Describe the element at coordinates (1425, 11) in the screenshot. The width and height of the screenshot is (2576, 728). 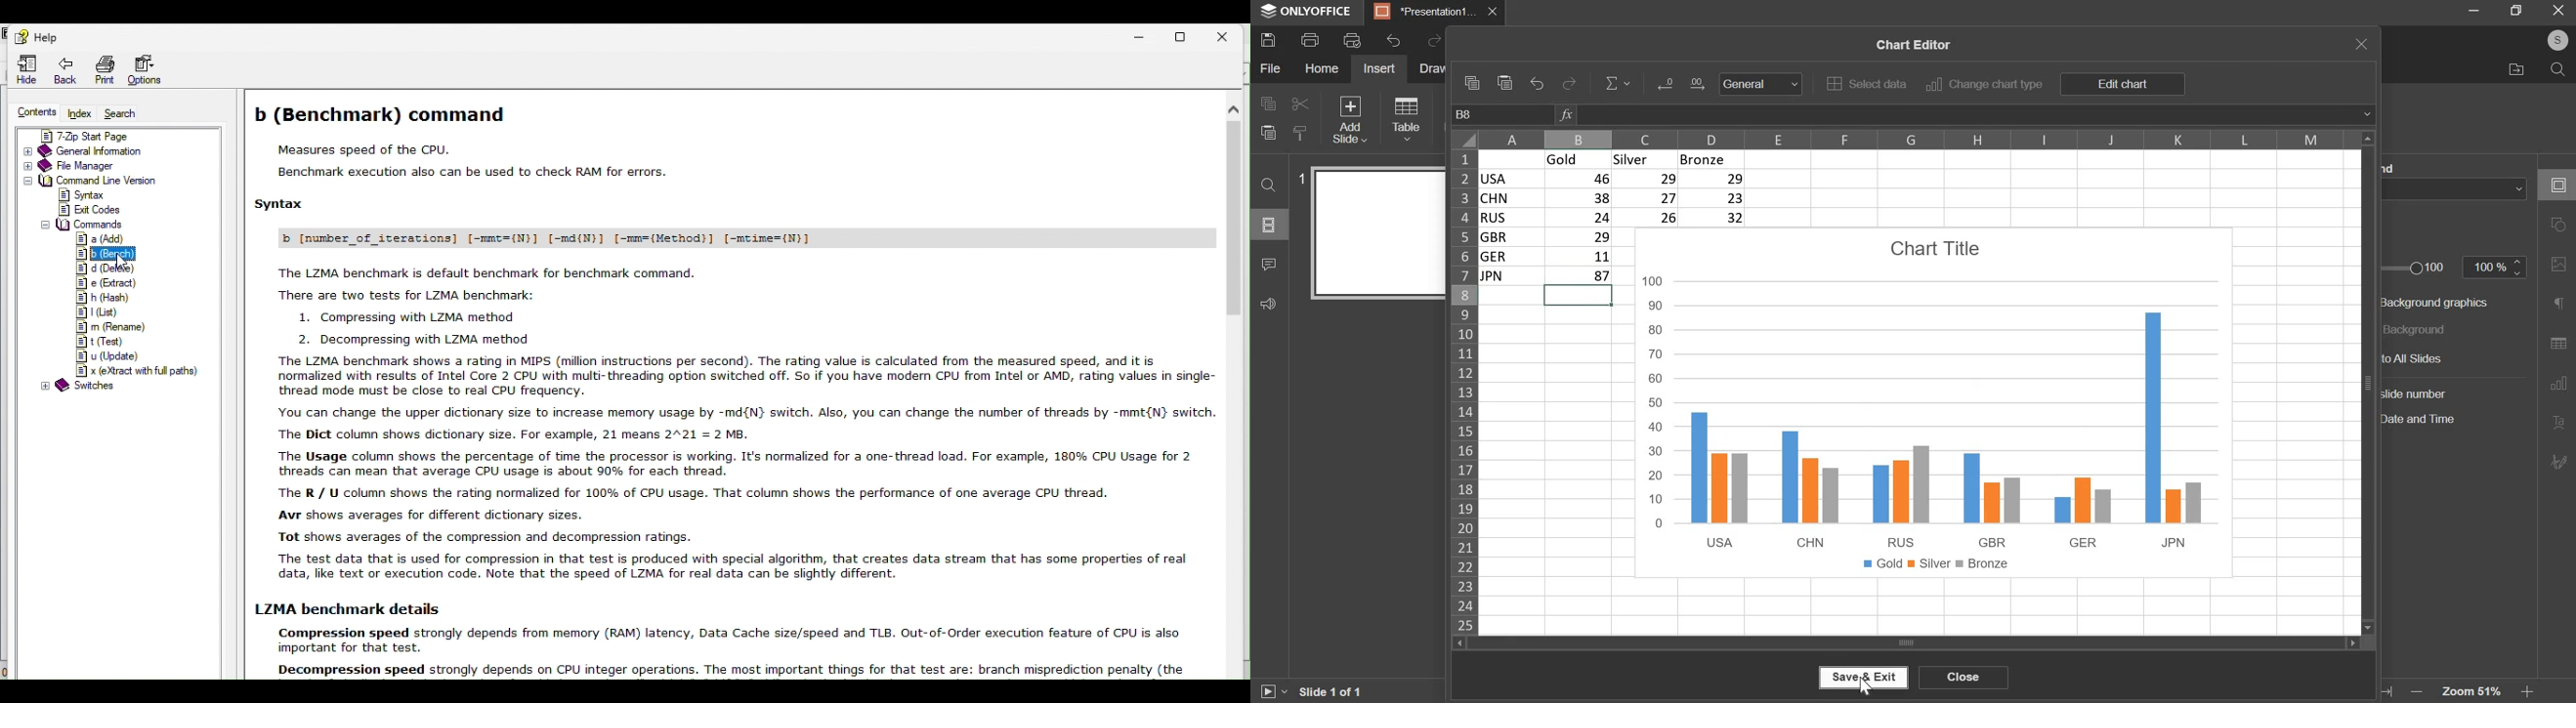
I see `presentation tab` at that location.